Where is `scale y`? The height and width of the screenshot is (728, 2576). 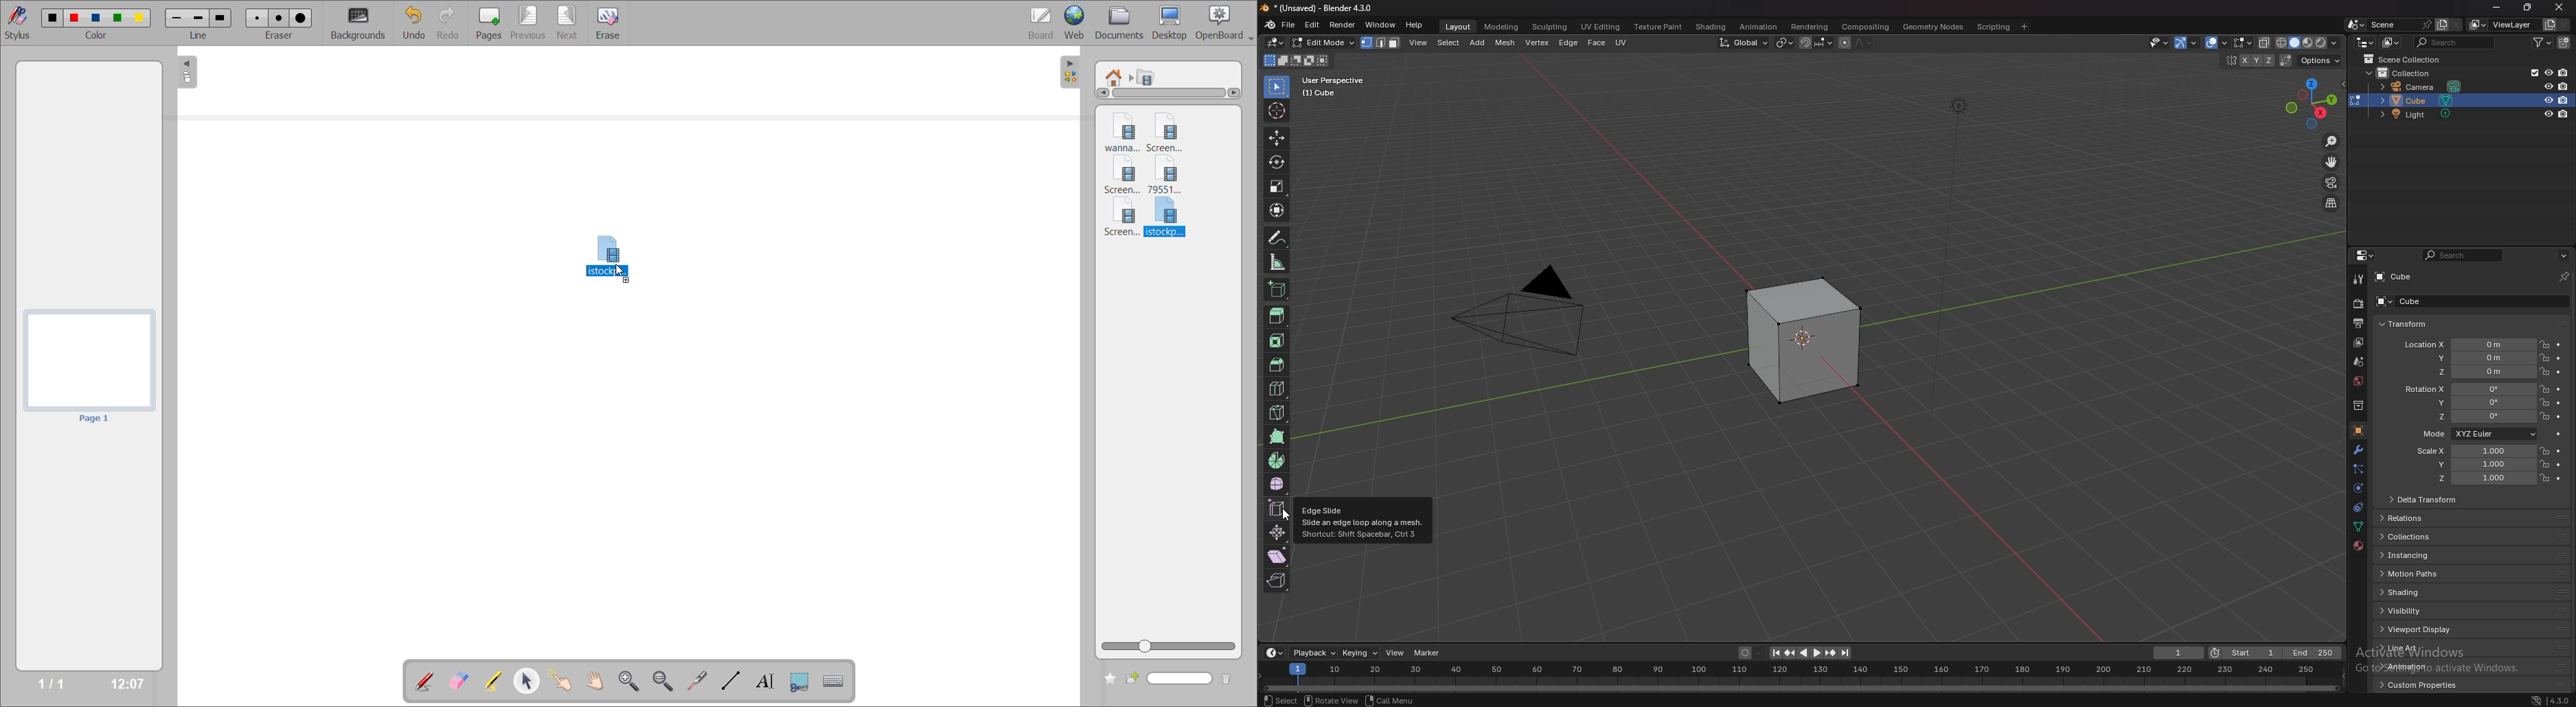
scale y is located at coordinates (2475, 465).